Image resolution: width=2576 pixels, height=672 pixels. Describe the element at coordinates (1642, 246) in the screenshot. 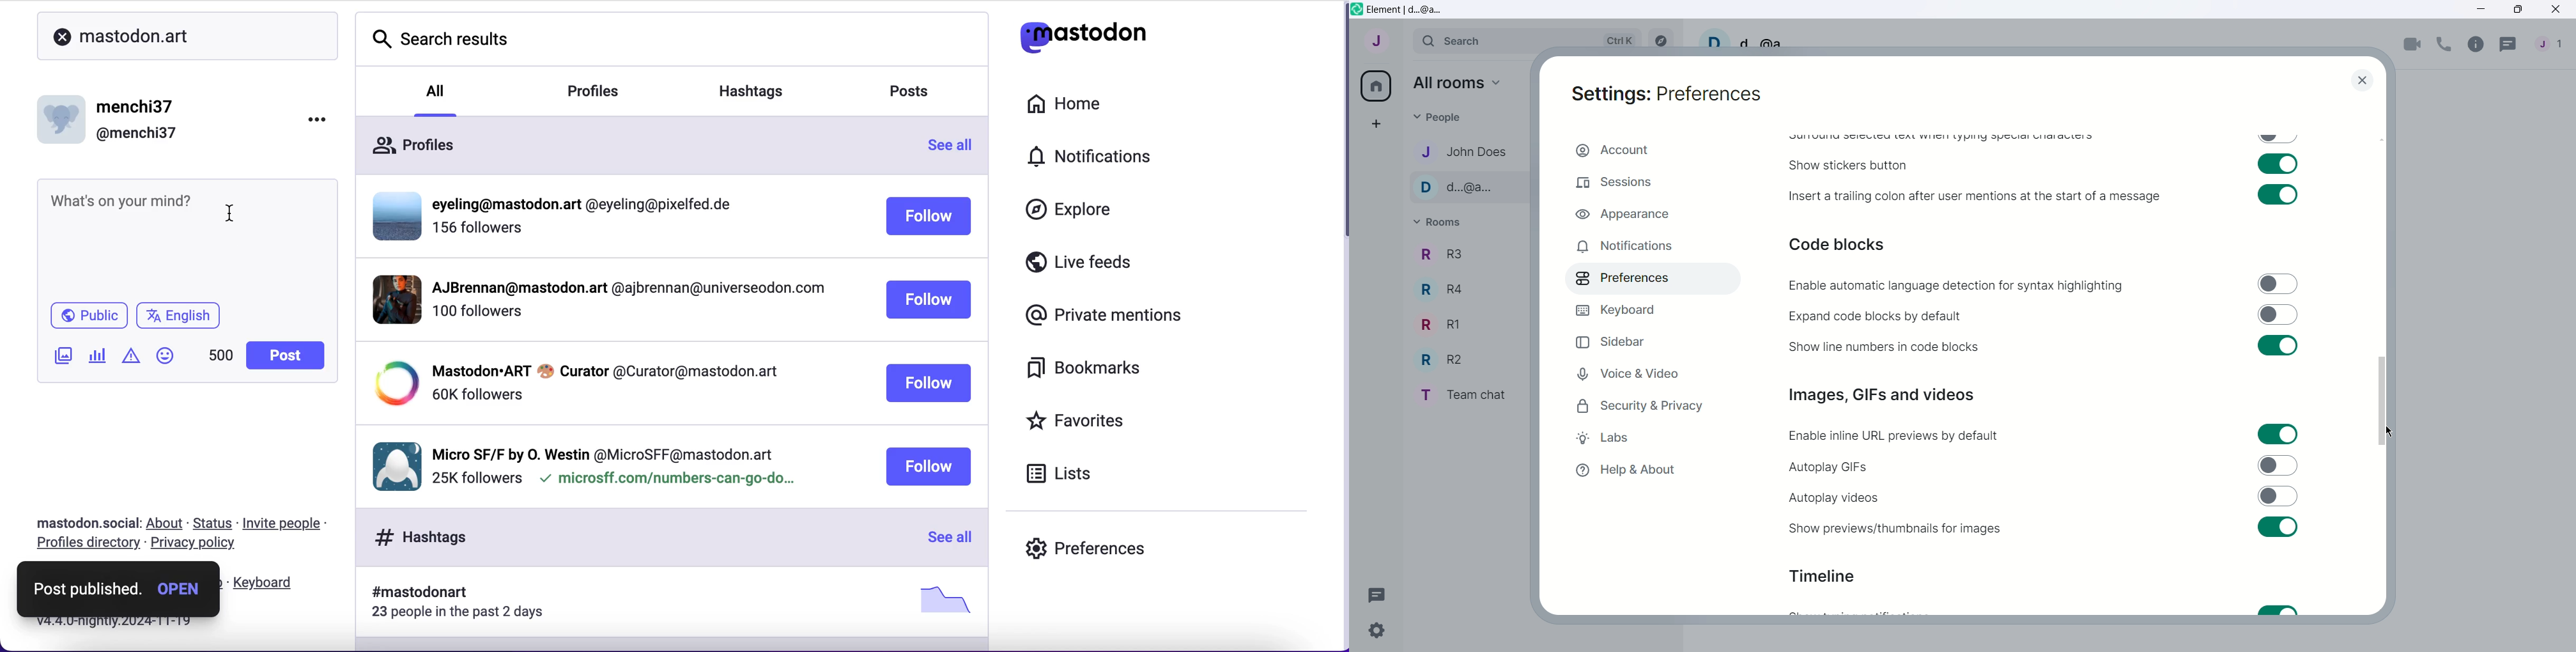

I see `Notifications` at that location.